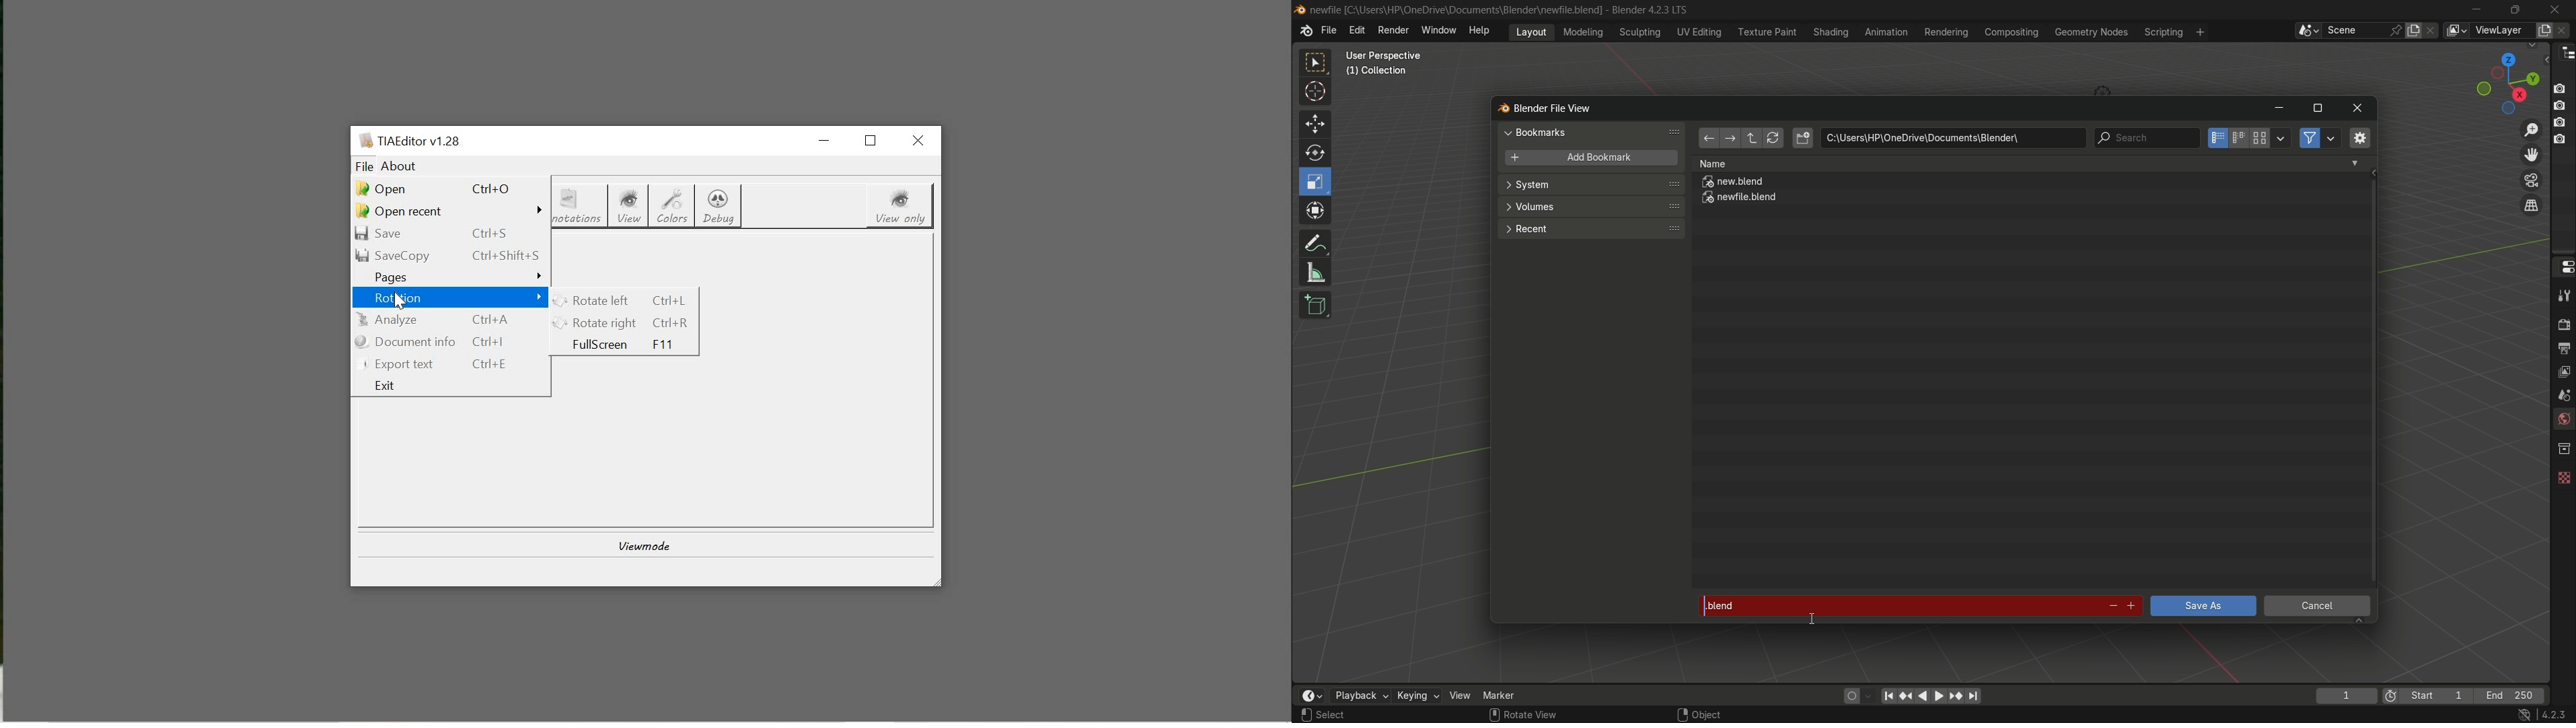 This screenshot has width=2576, height=728. What do you see at coordinates (1313, 306) in the screenshot?
I see `add cube` at bounding box center [1313, 306].